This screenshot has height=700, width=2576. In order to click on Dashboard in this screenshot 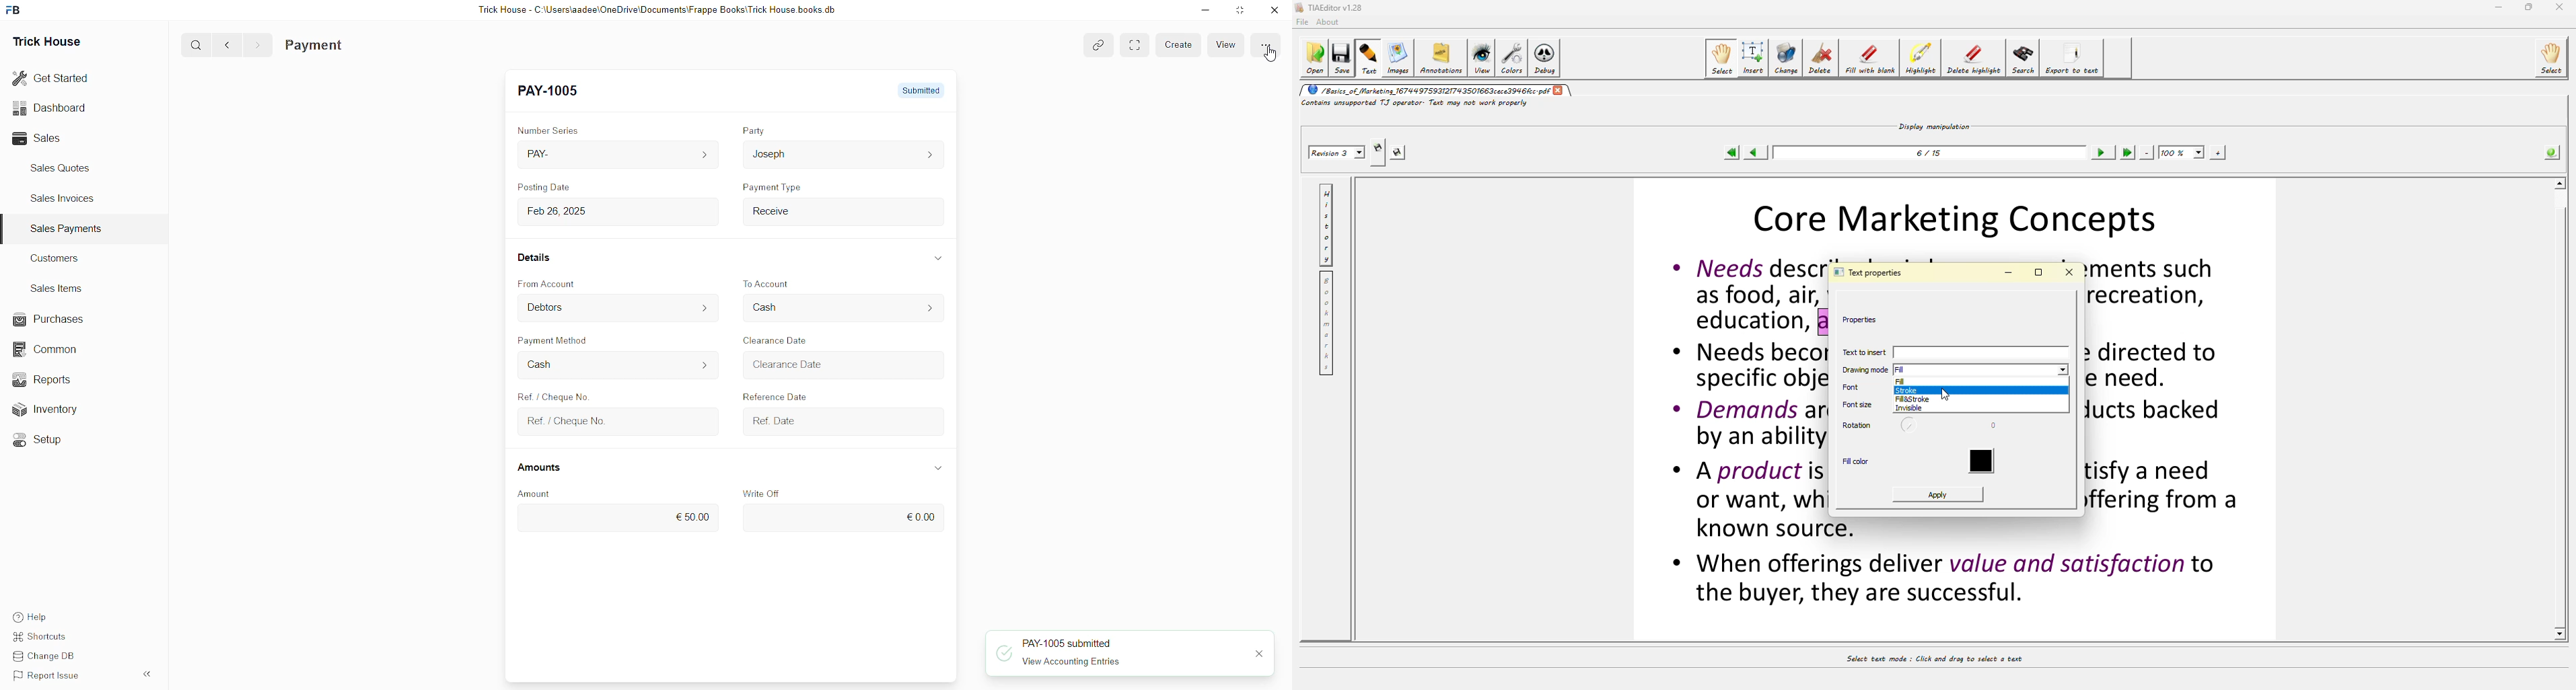, I will do `click(49, 110)`.